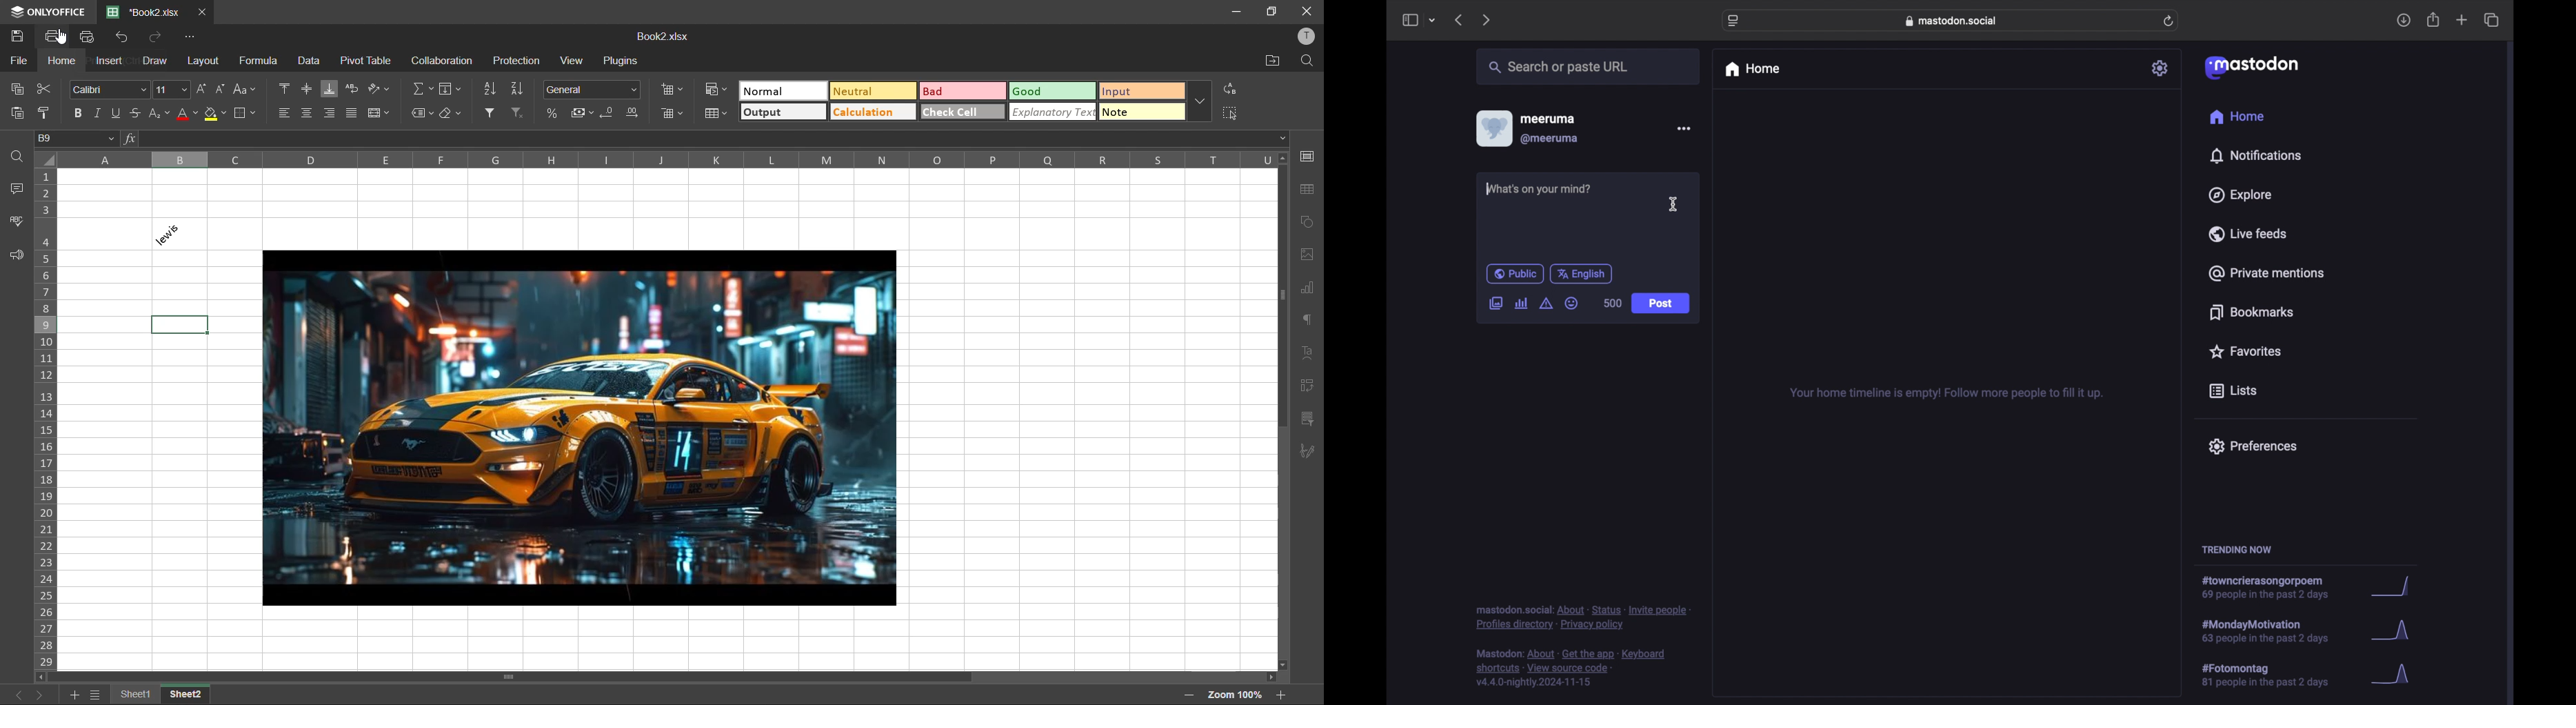 The image size is (2576, 728). Describe the element at coordinates (1282, 159) in the screenshot. I see `scroll up` at that location.